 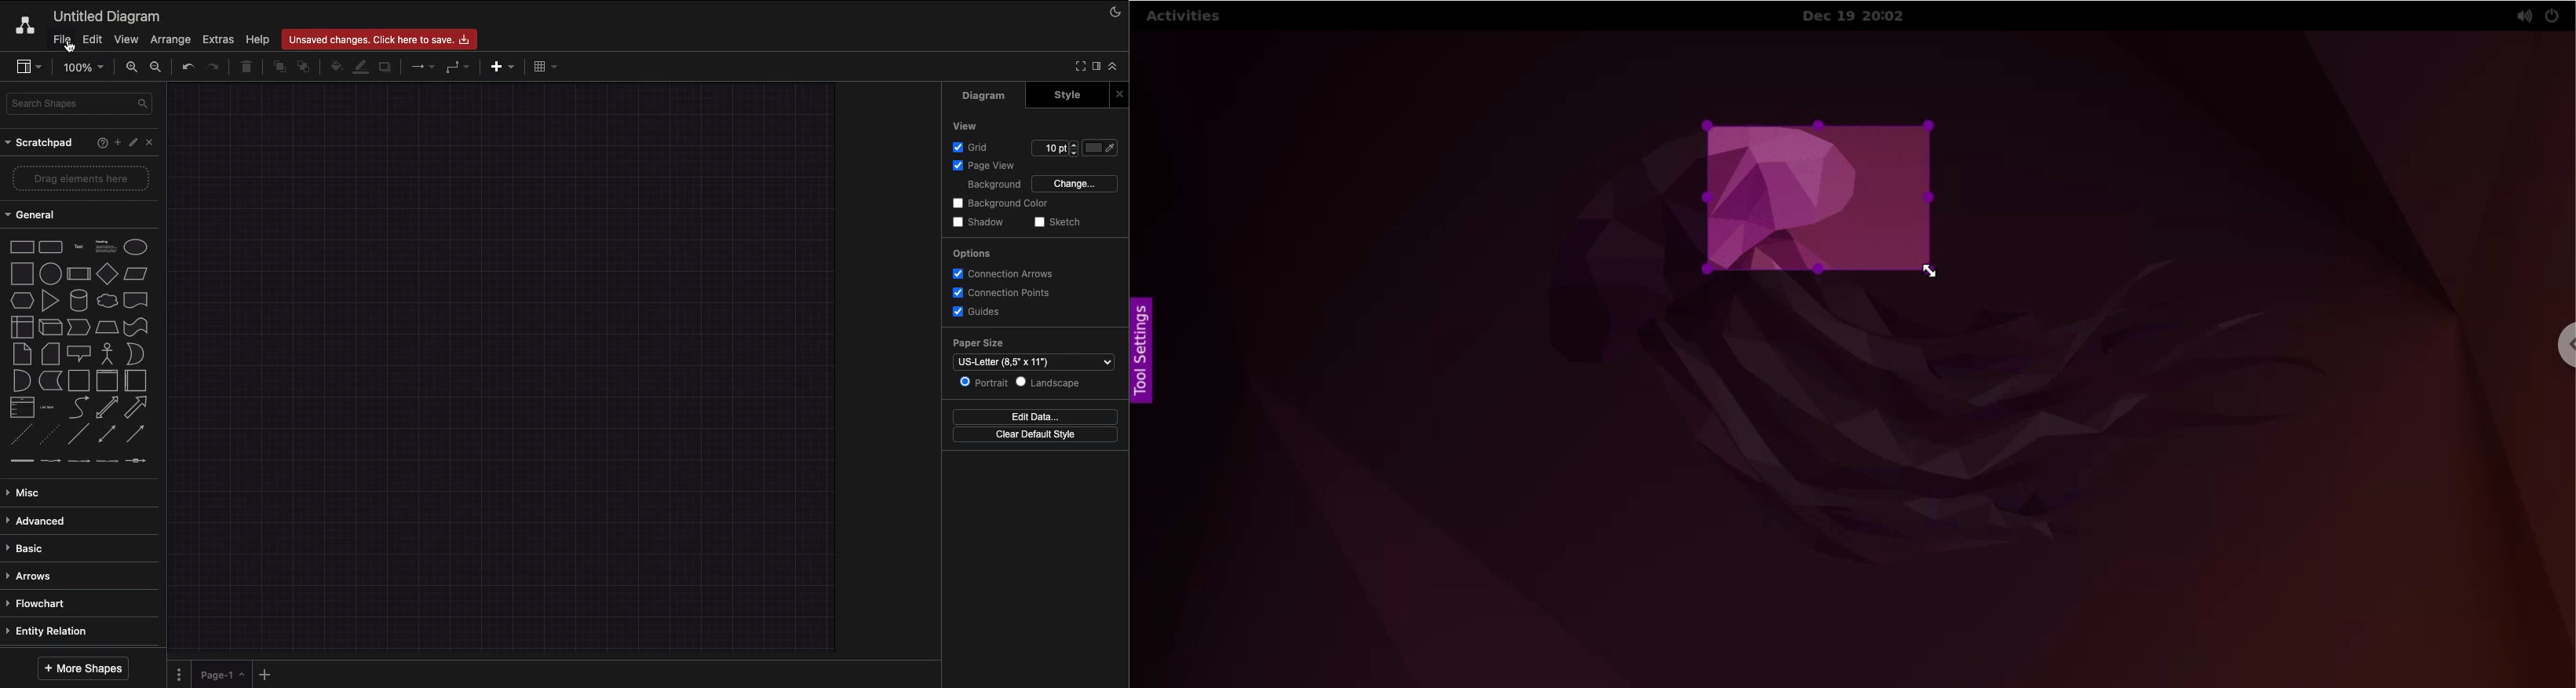 What do you see at coordinates (981, 167) in the screenshot?
I see `Page view` at bounding box center [981, 167].